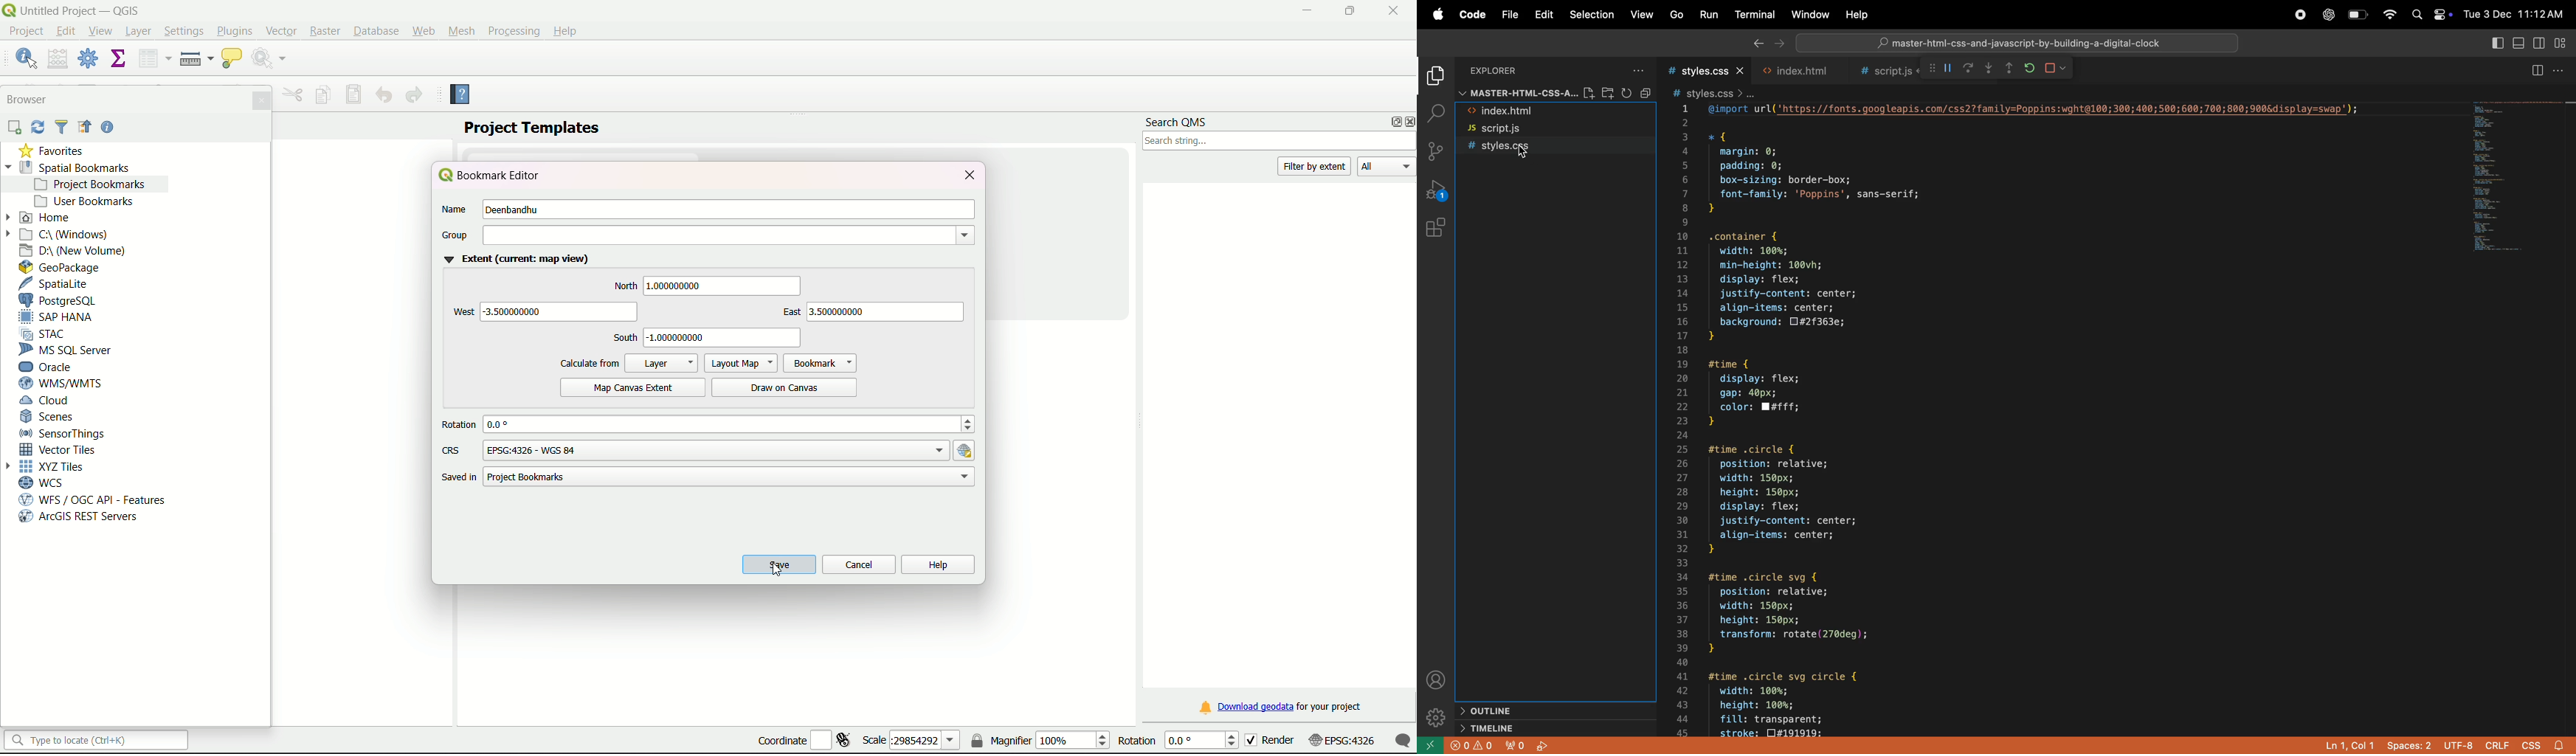  I want to click on refresh explorer, so click(1627, 93).